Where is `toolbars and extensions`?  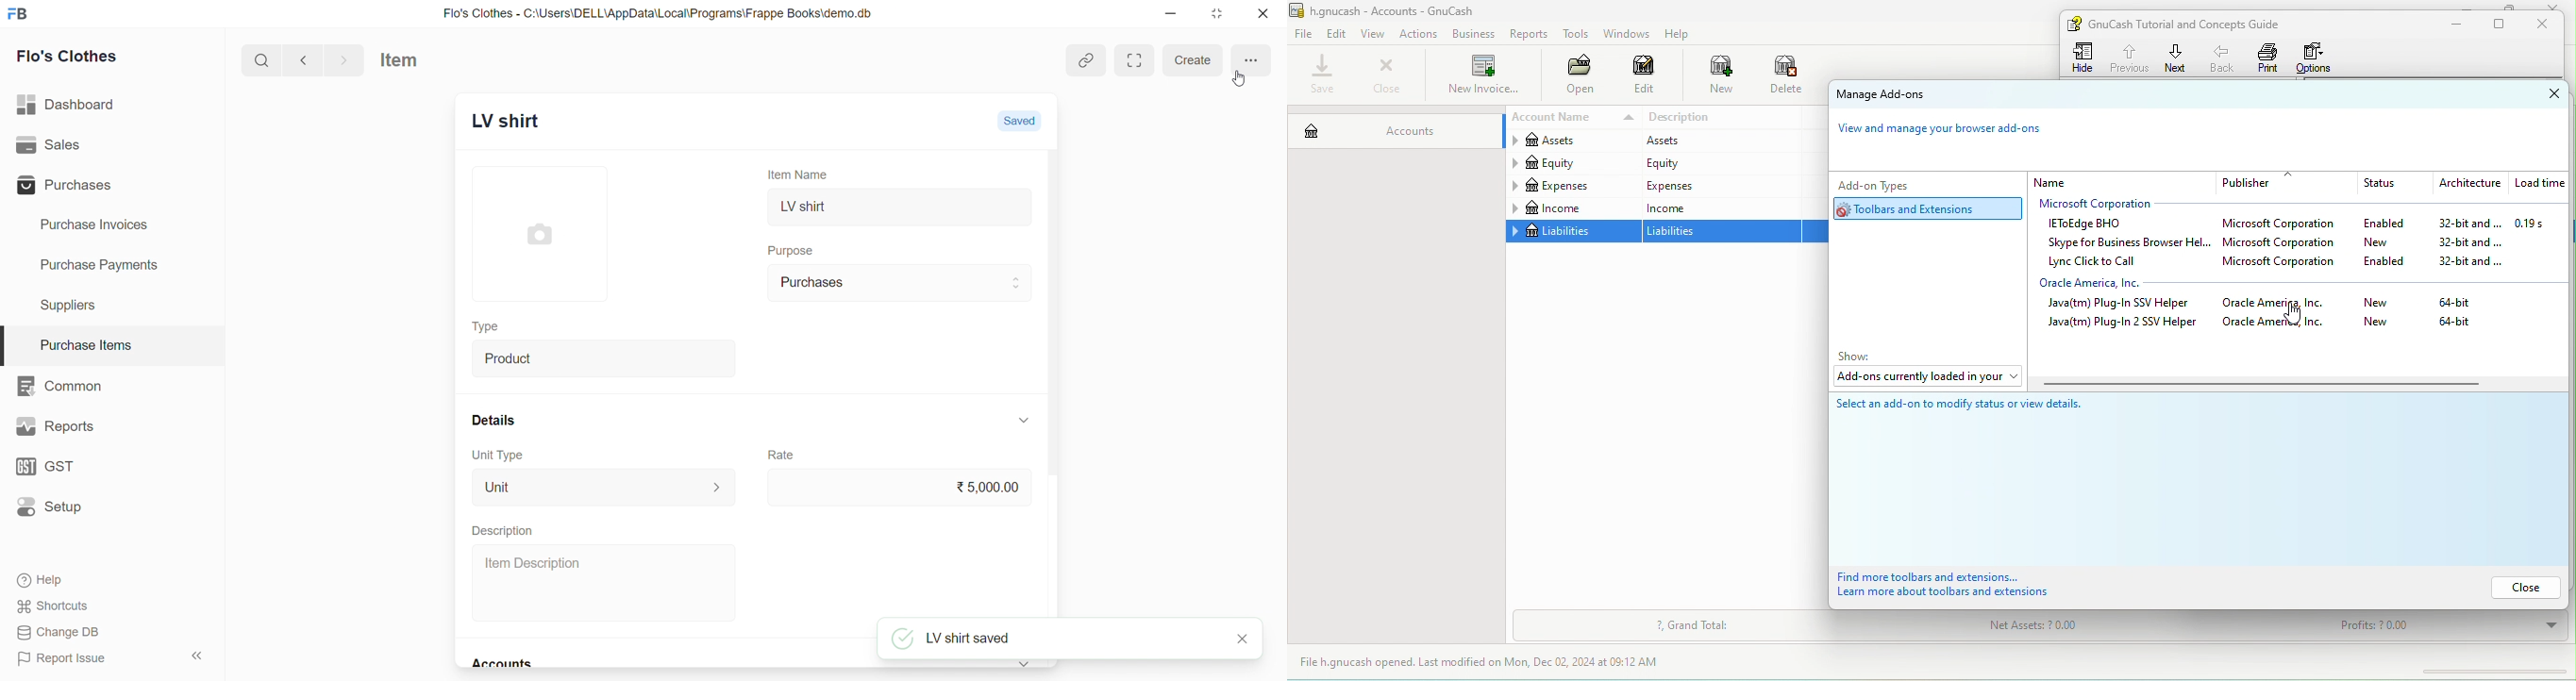 toolbars and extensions is located at coordinates (1932, 208).